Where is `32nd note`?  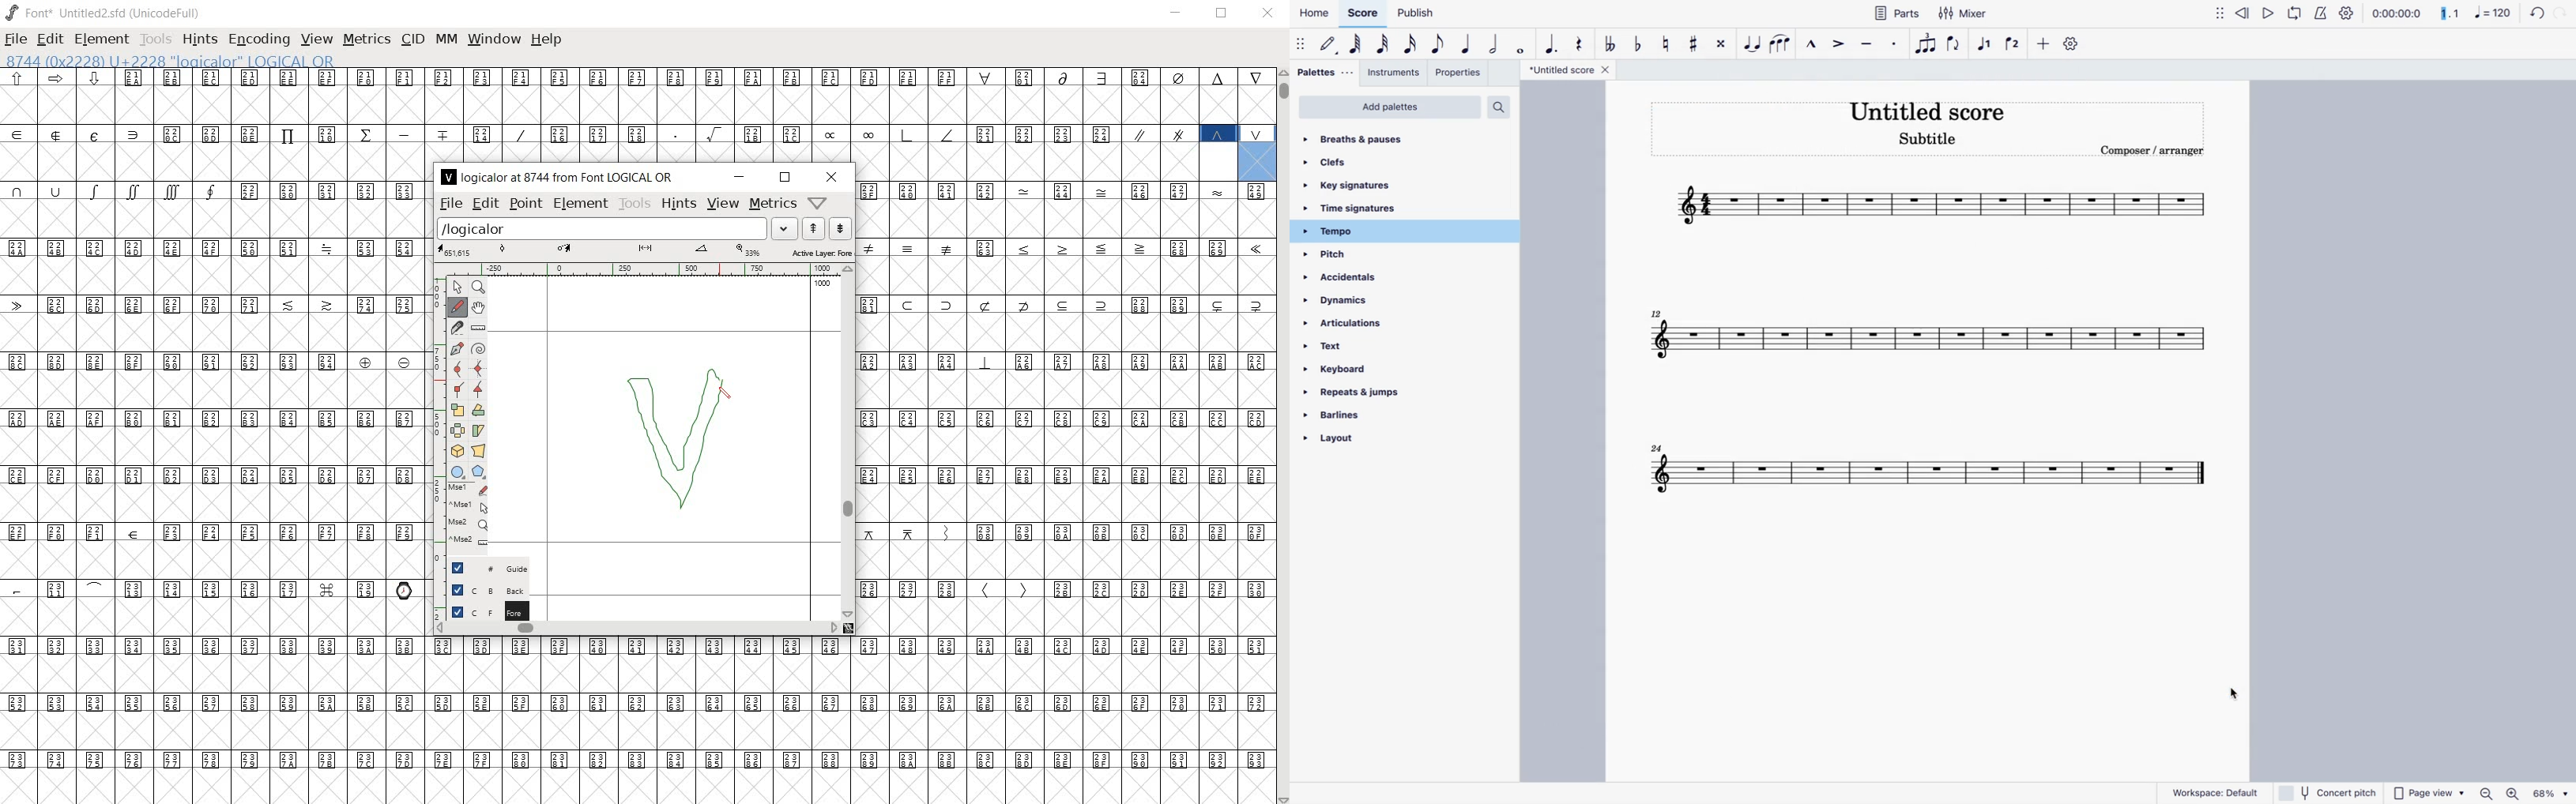 32nd note is located at coordinates (1384, 44).